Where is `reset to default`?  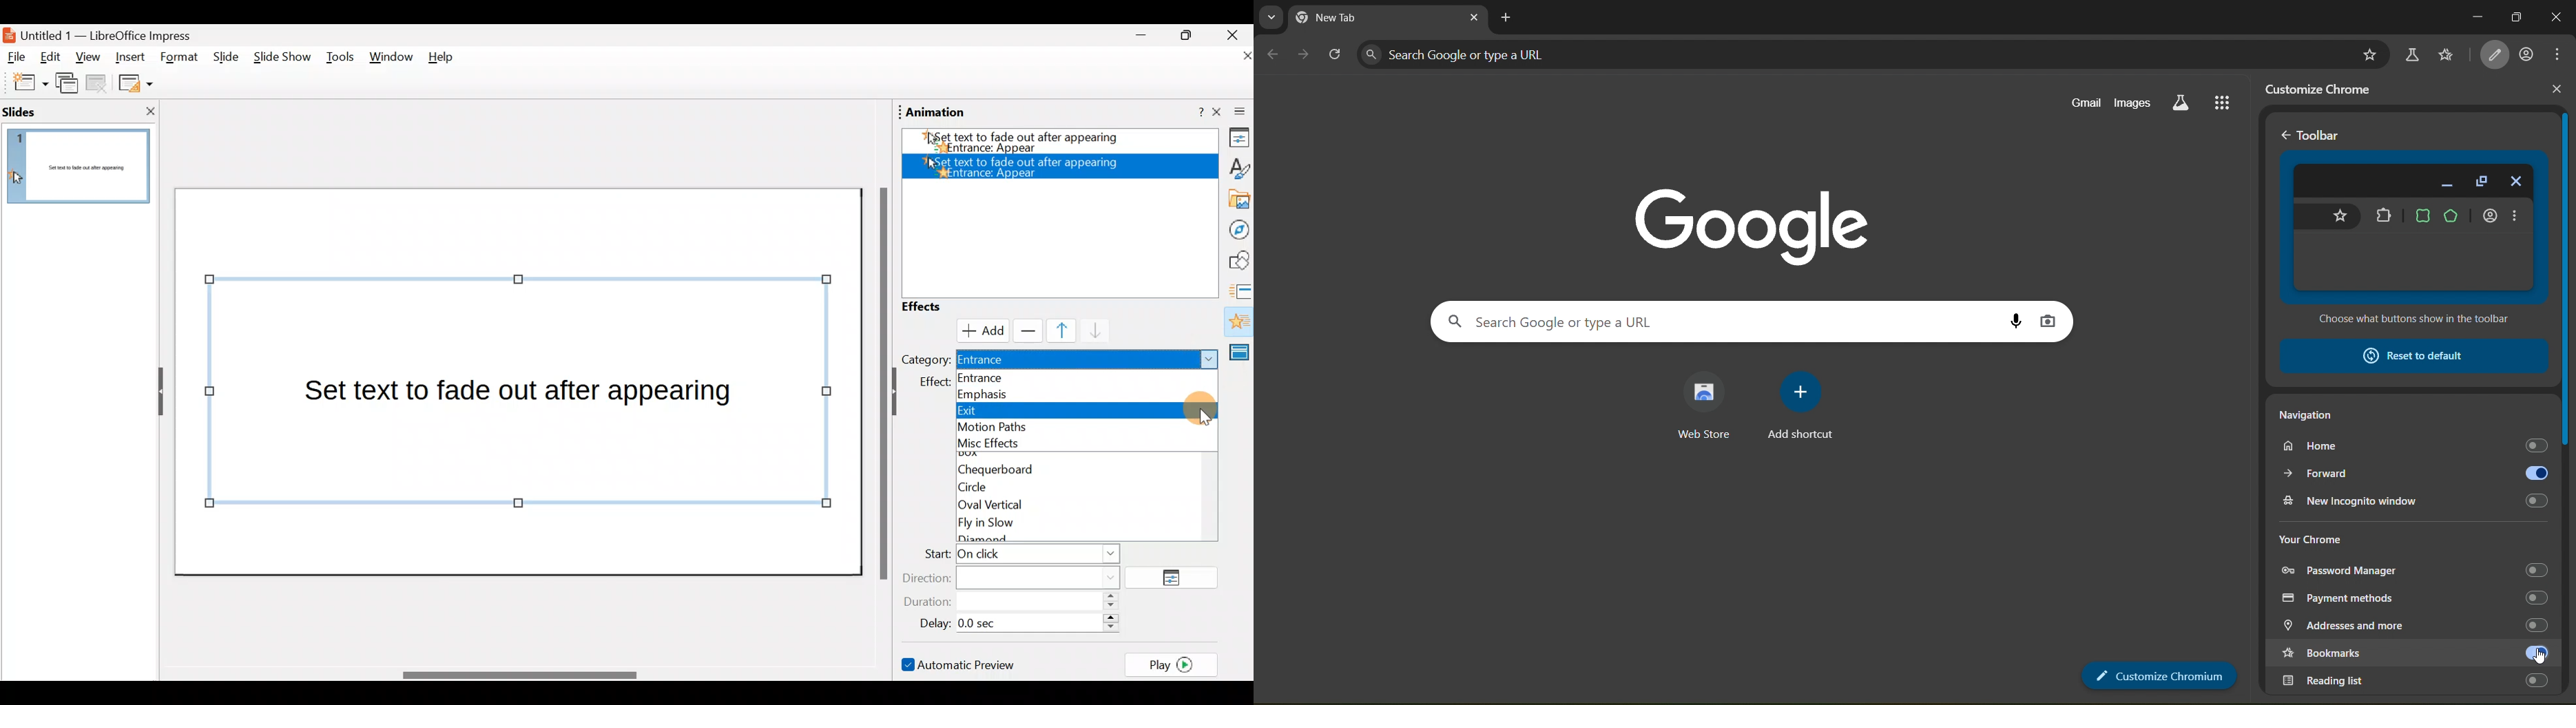 reset to default is located at coordinates (2411, 355).